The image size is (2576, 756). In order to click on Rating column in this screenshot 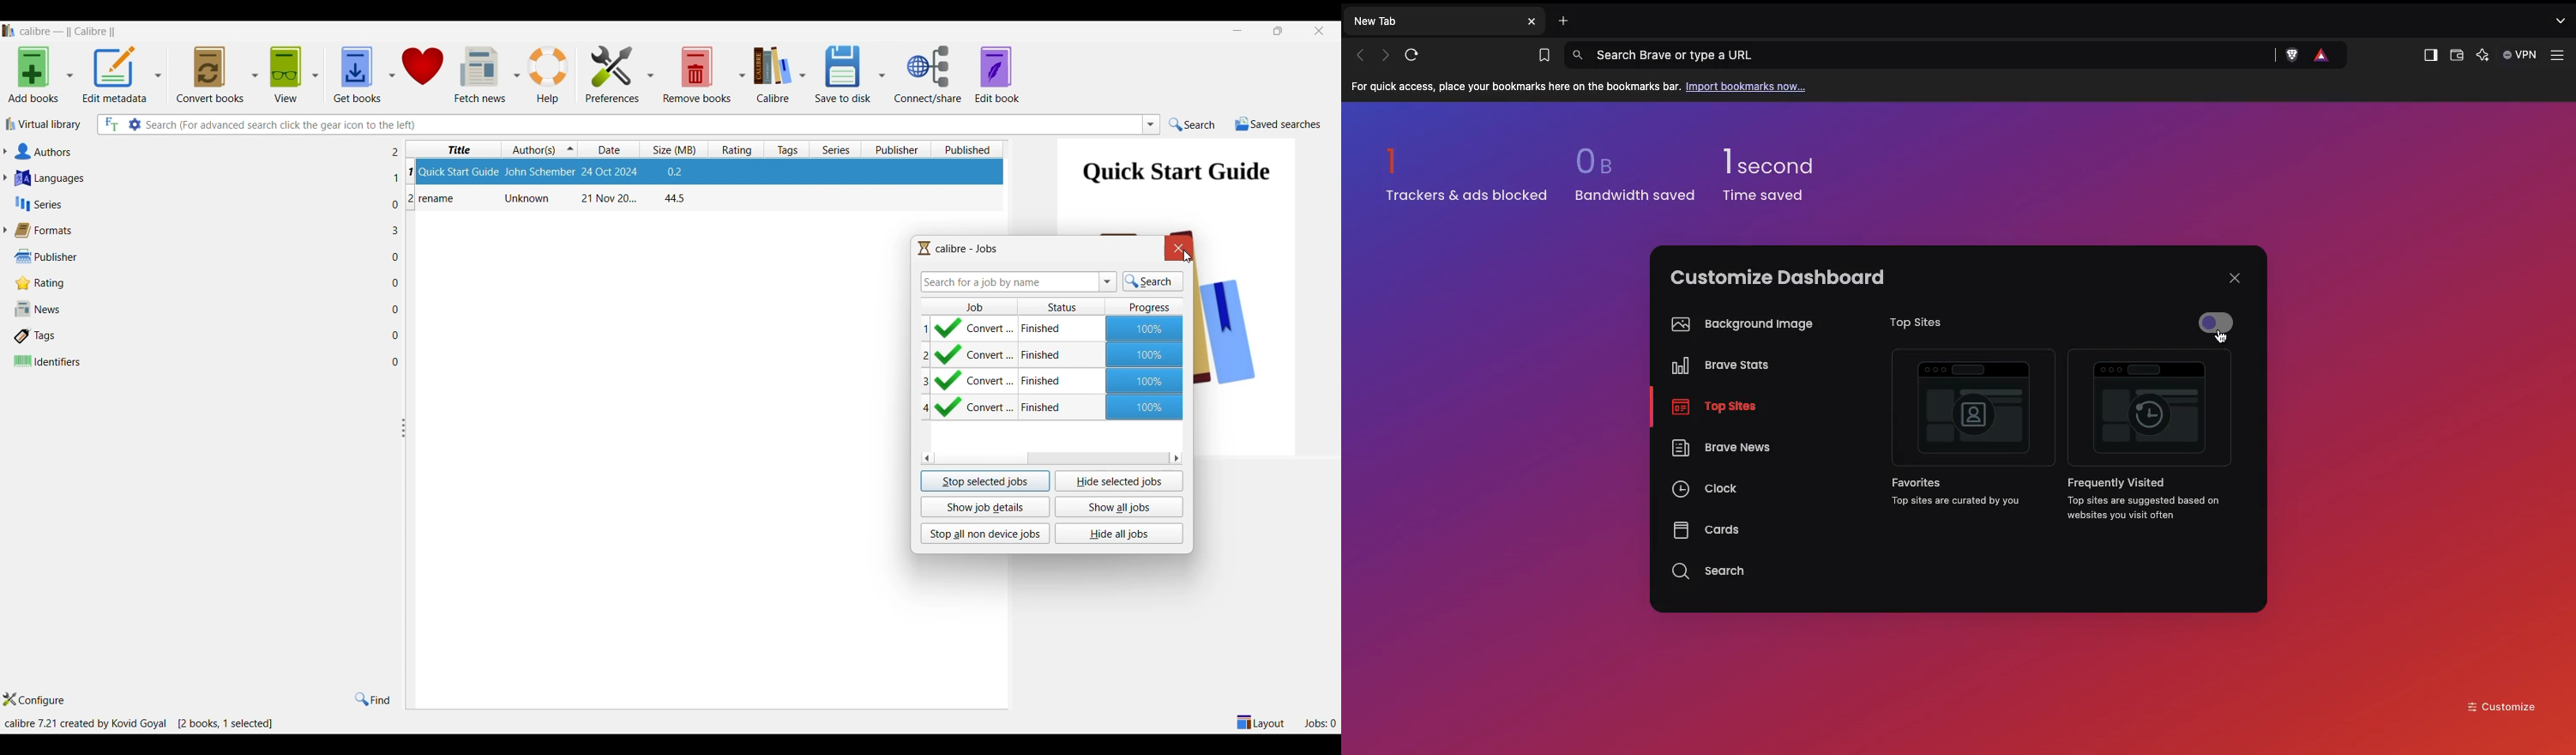, I will do `click(735, 150)`.